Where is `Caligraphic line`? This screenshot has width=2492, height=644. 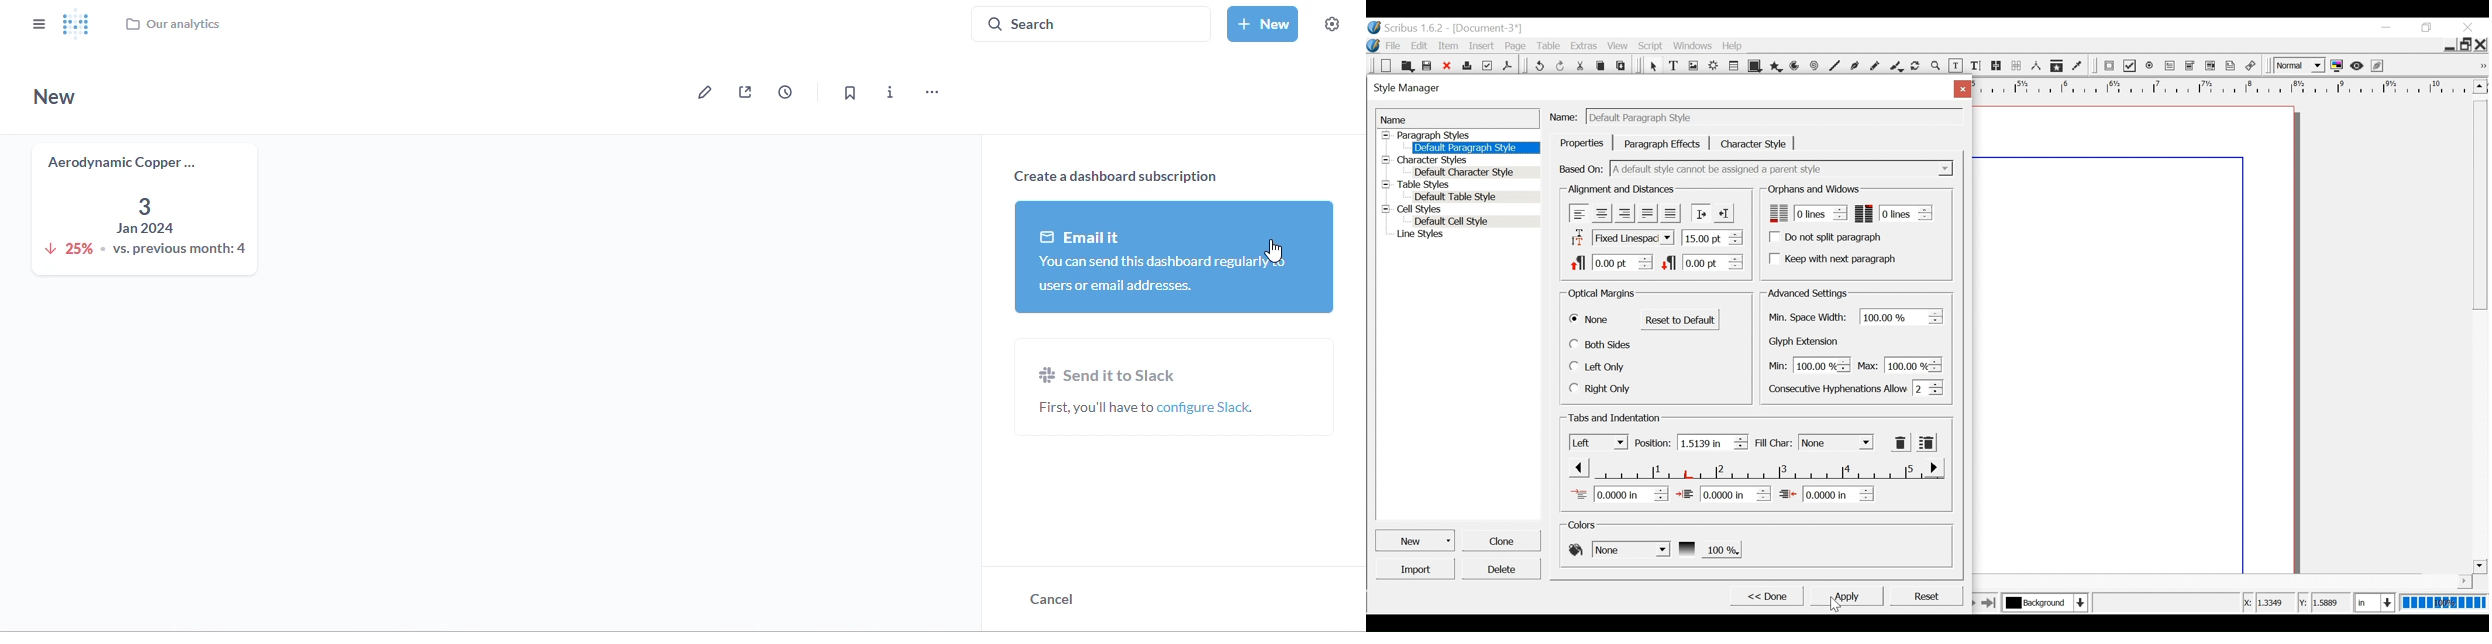
Caligraphic line is located at coordinates (1897, 67).